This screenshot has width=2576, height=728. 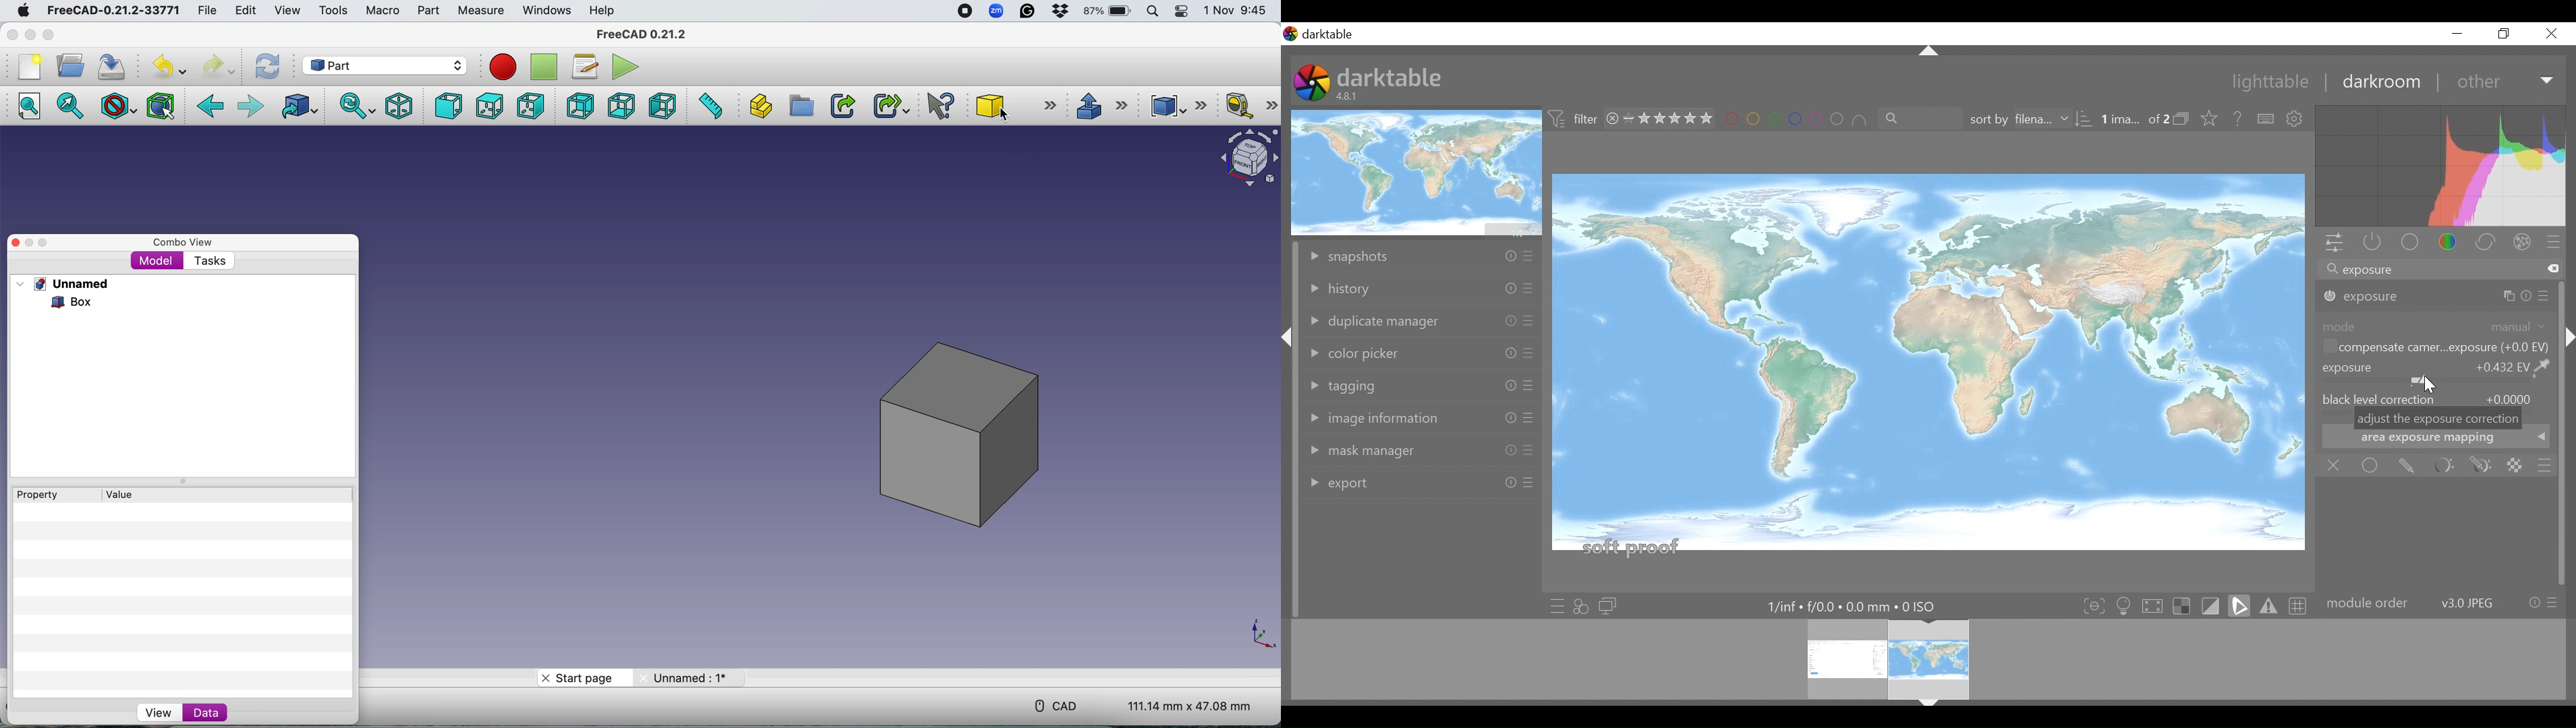 What do you see at coordinates (1261, 632) in the screenshot?
I see `x-y plane` at bounding box center [1261, 632].